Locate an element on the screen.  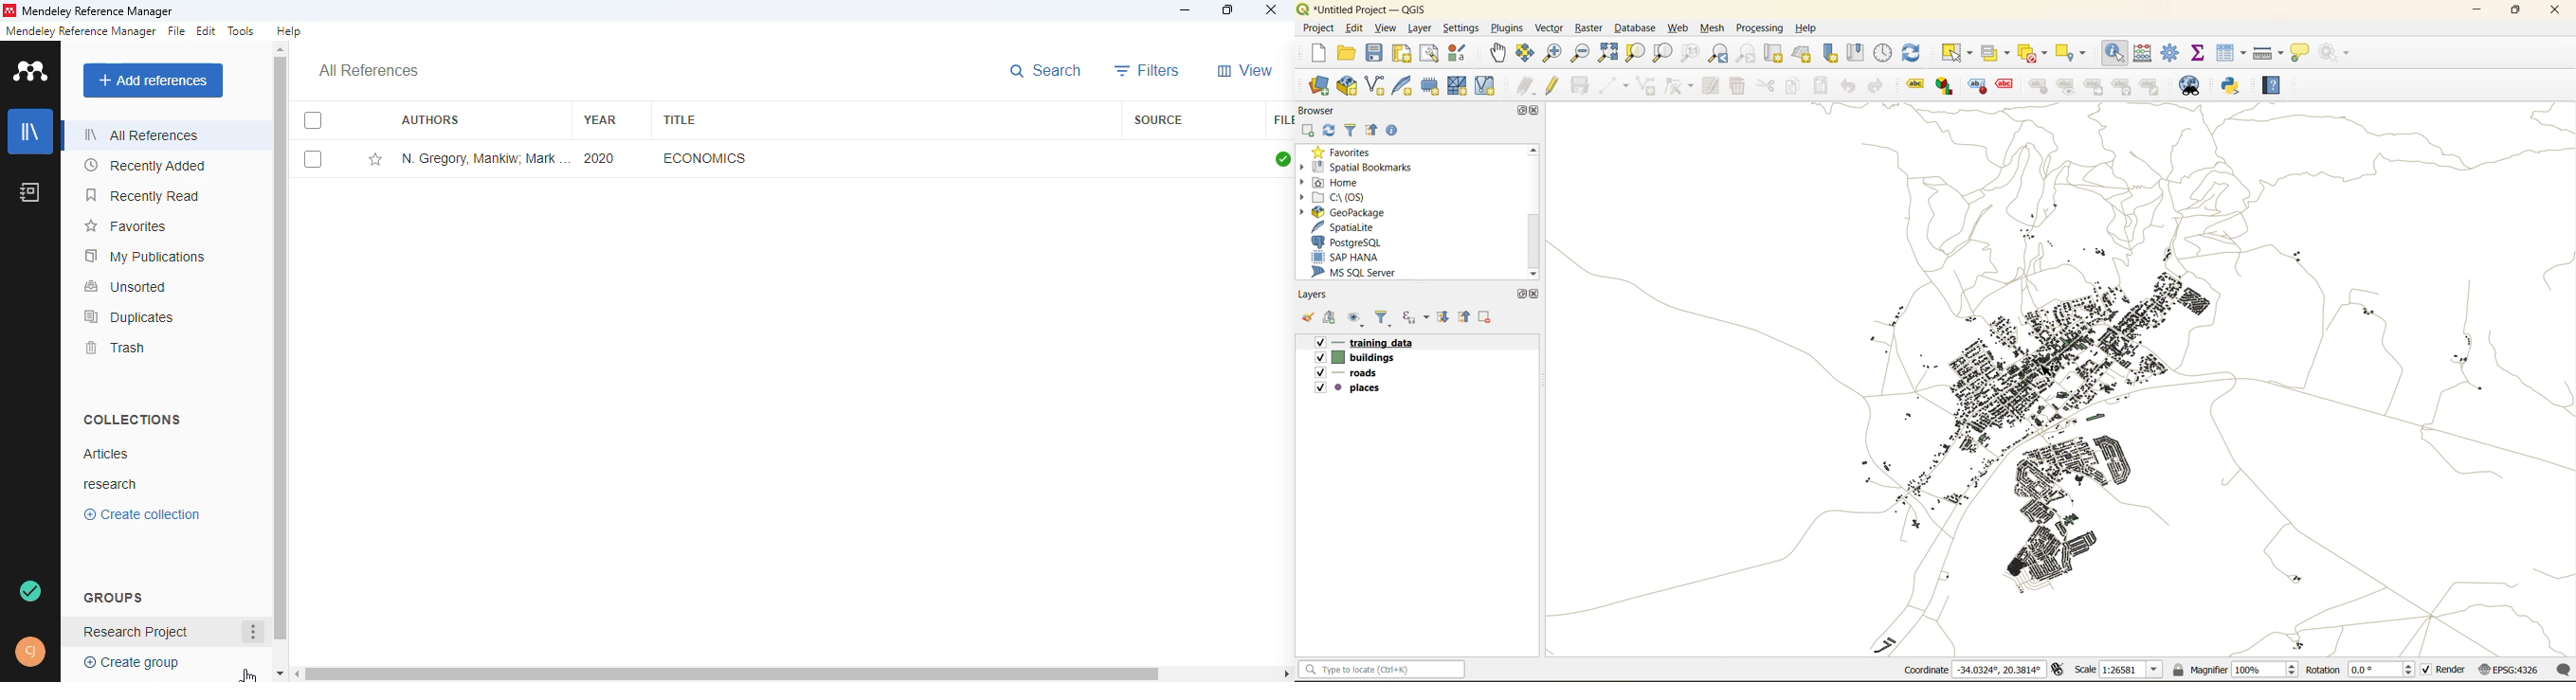
pan map is located at coordinates (1498, 55).